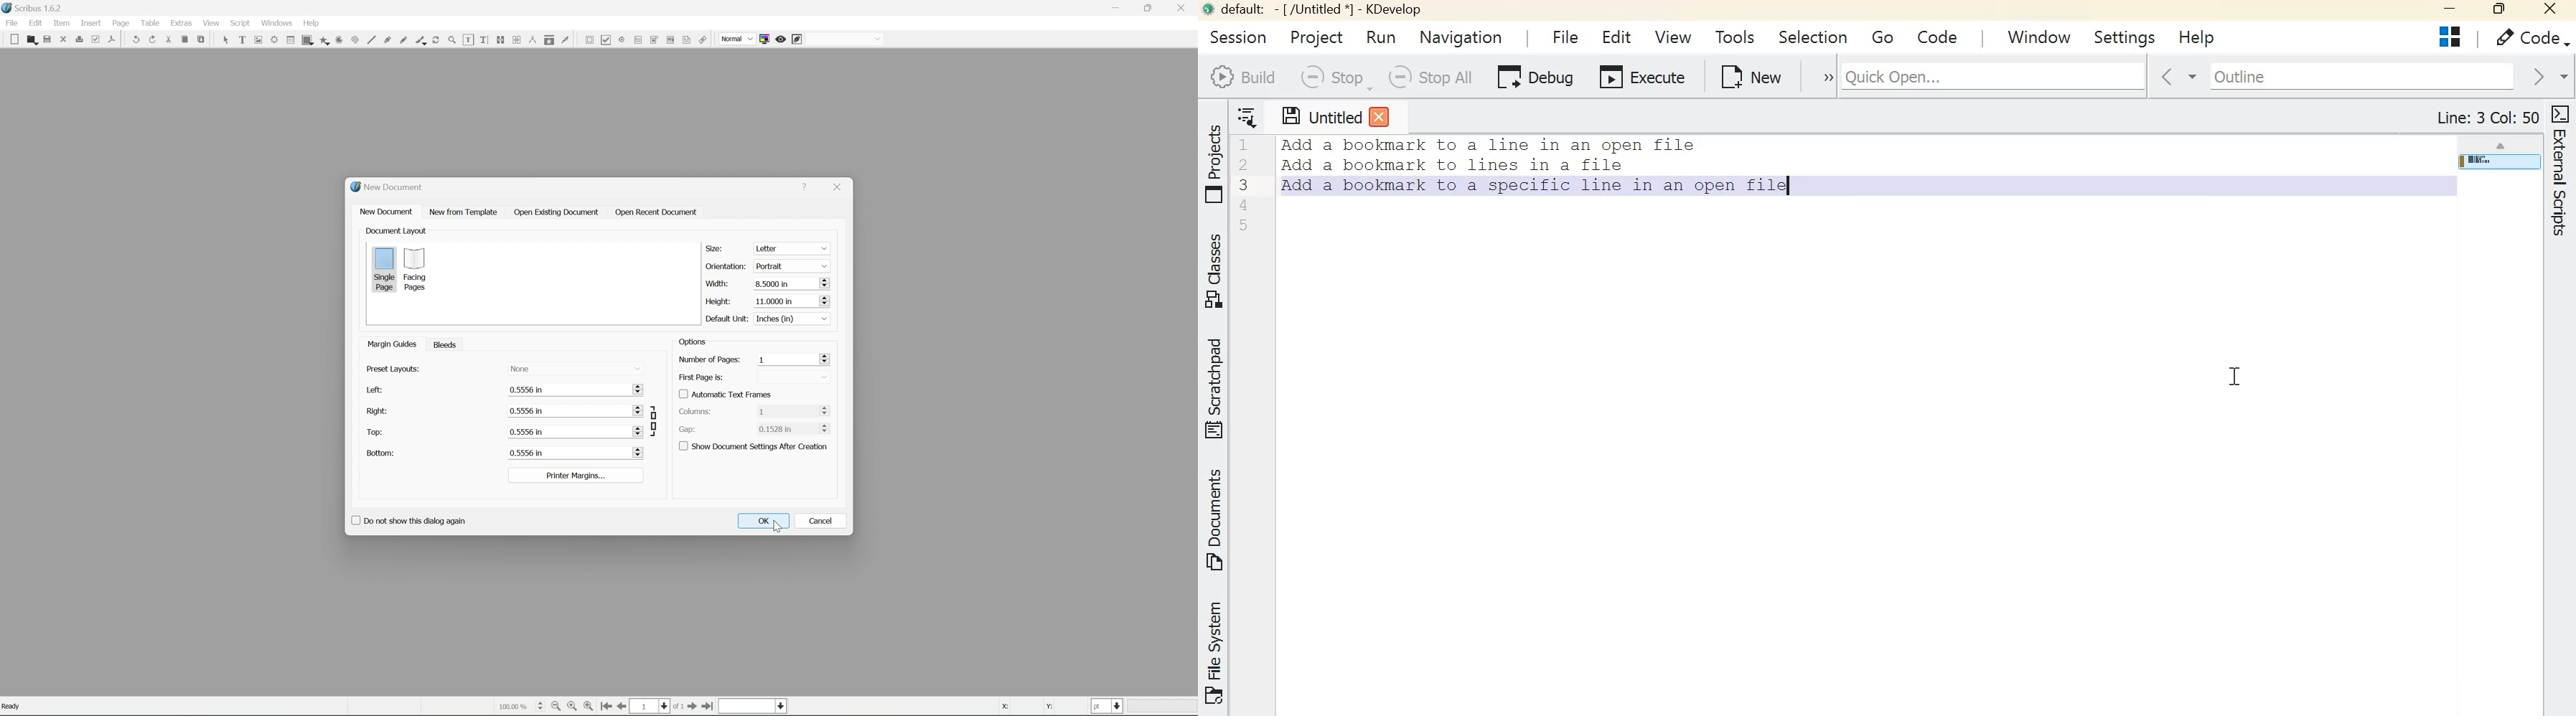 The image size is (2576, 728). I want to click on polygon, so click(322, 39).